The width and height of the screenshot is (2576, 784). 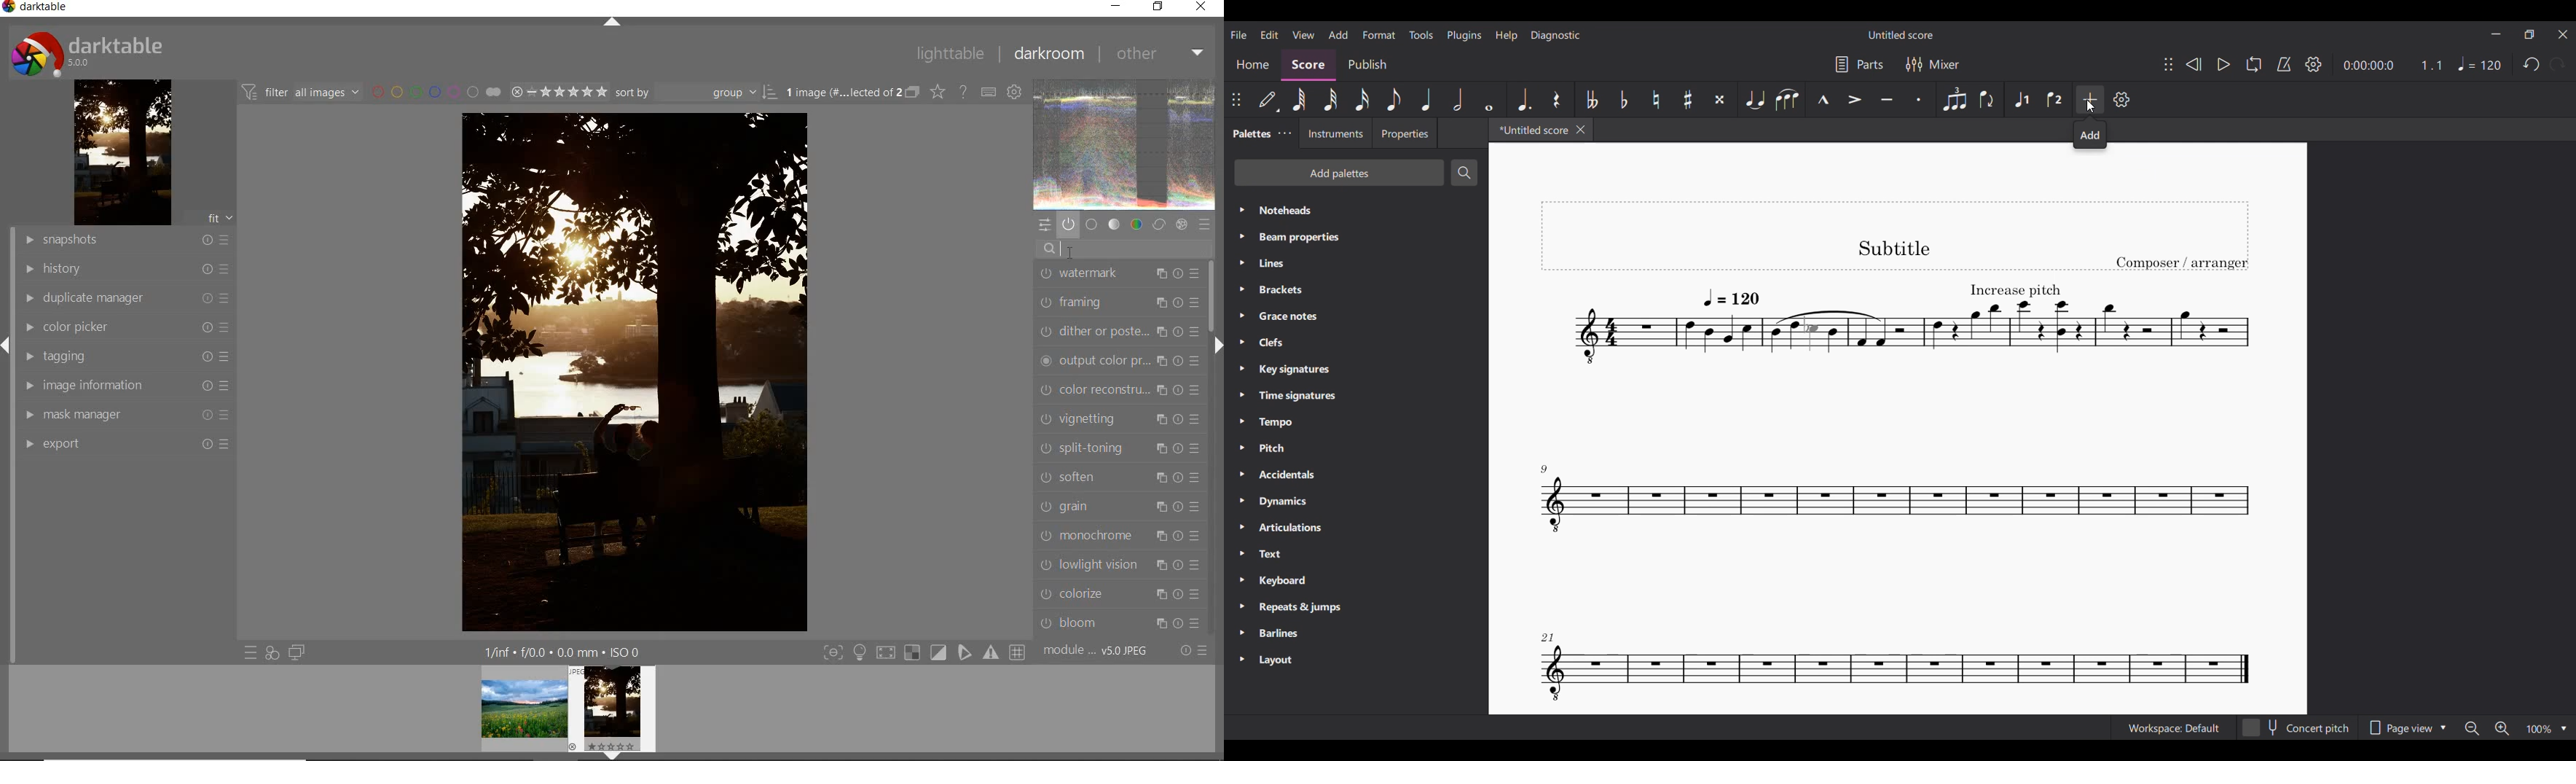 I want to click on Voice 1, so click(x=2022, y=99).